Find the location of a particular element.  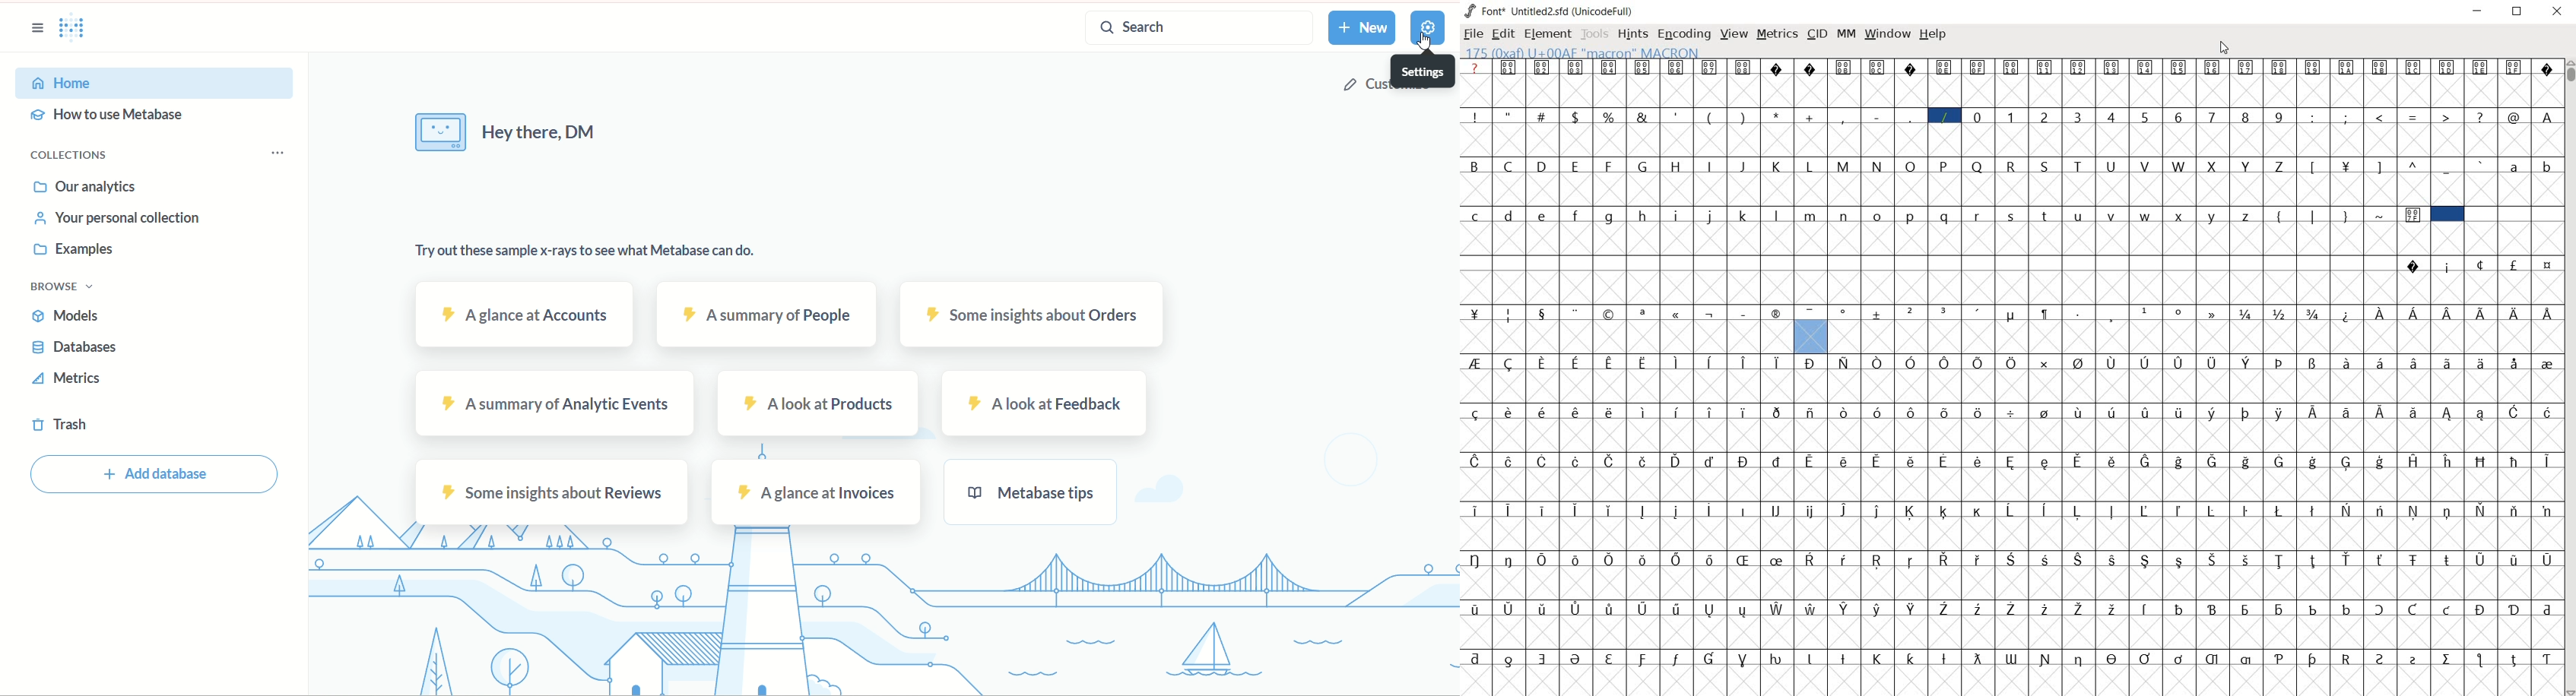

w is located at coordinates (2145, 215).